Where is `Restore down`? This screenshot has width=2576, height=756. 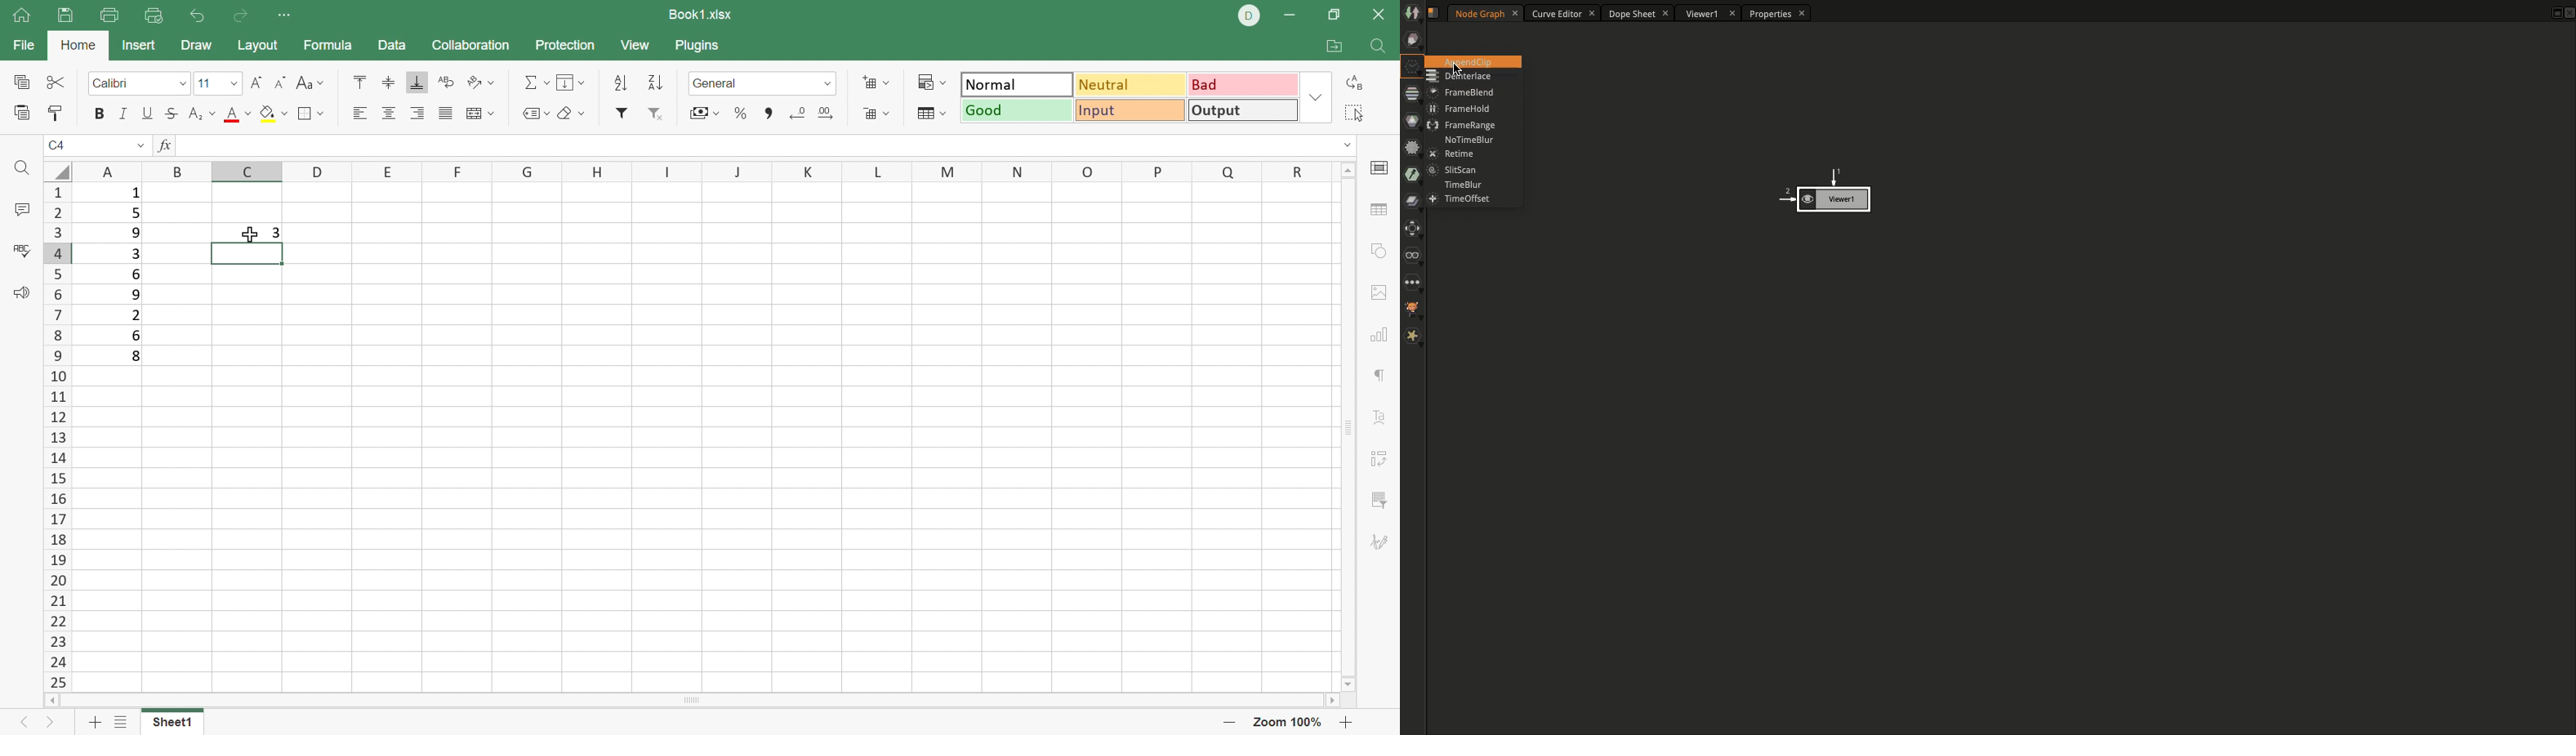 Restore down is located at coordinates (1335, 15).